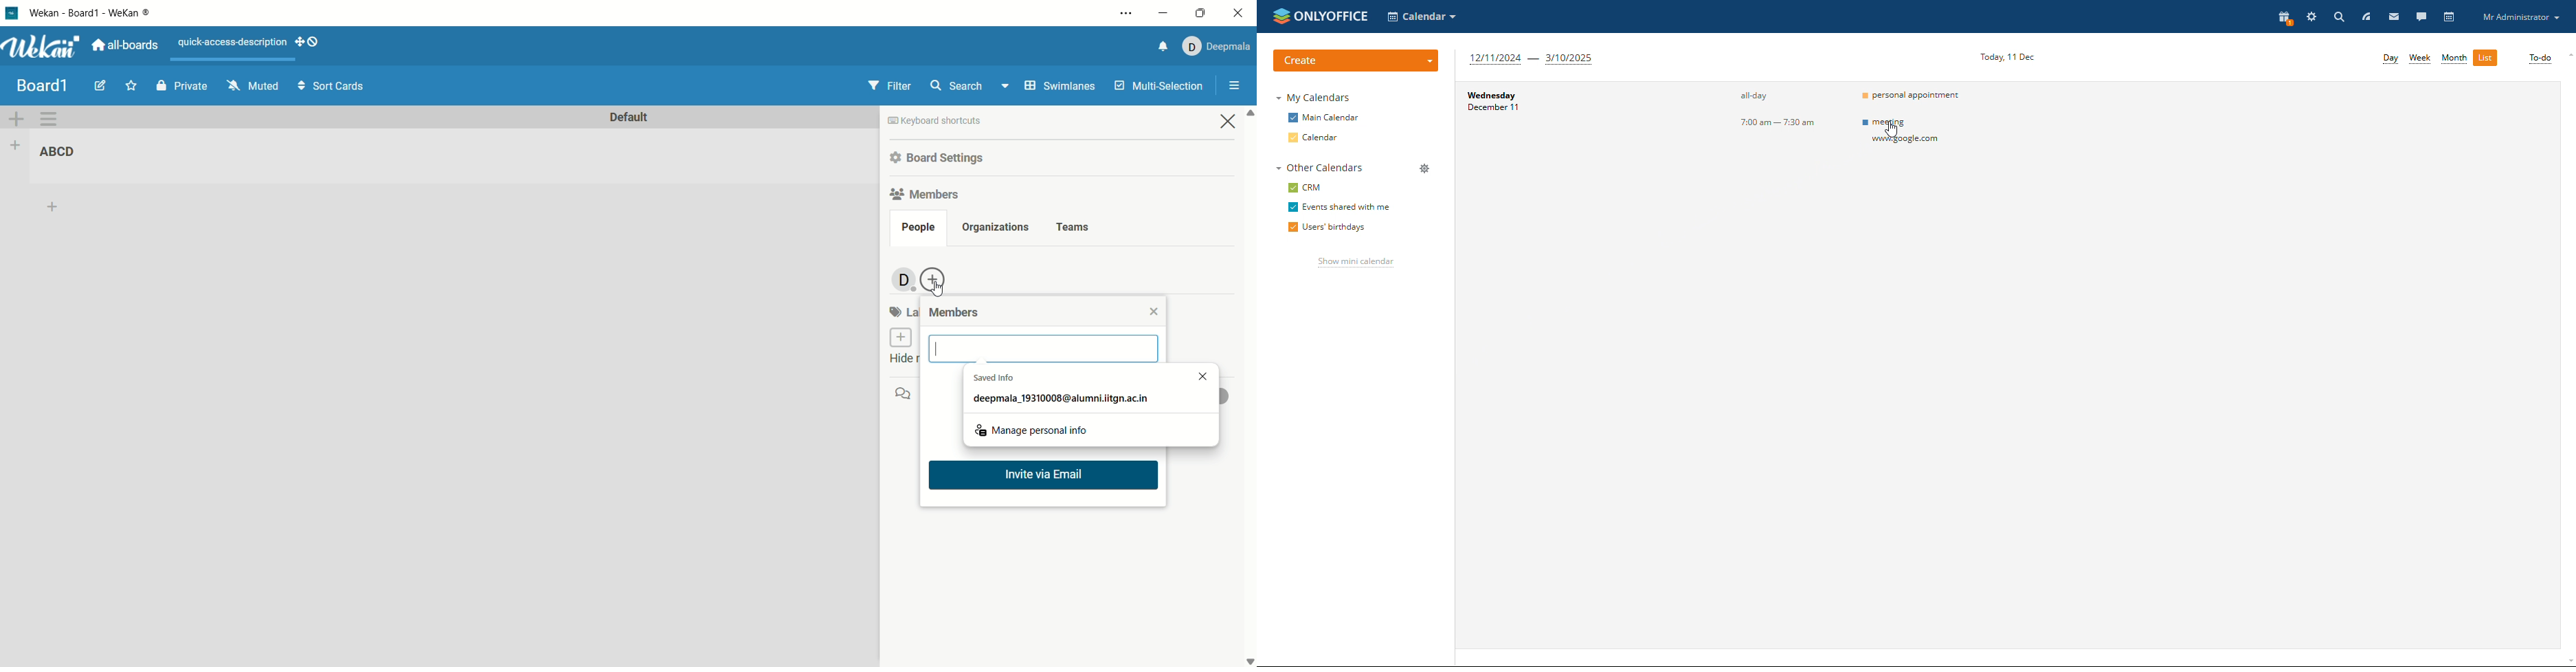 The width and height of the screenshot is (2576, 672). I want to click on profile, so click(2518, 16).